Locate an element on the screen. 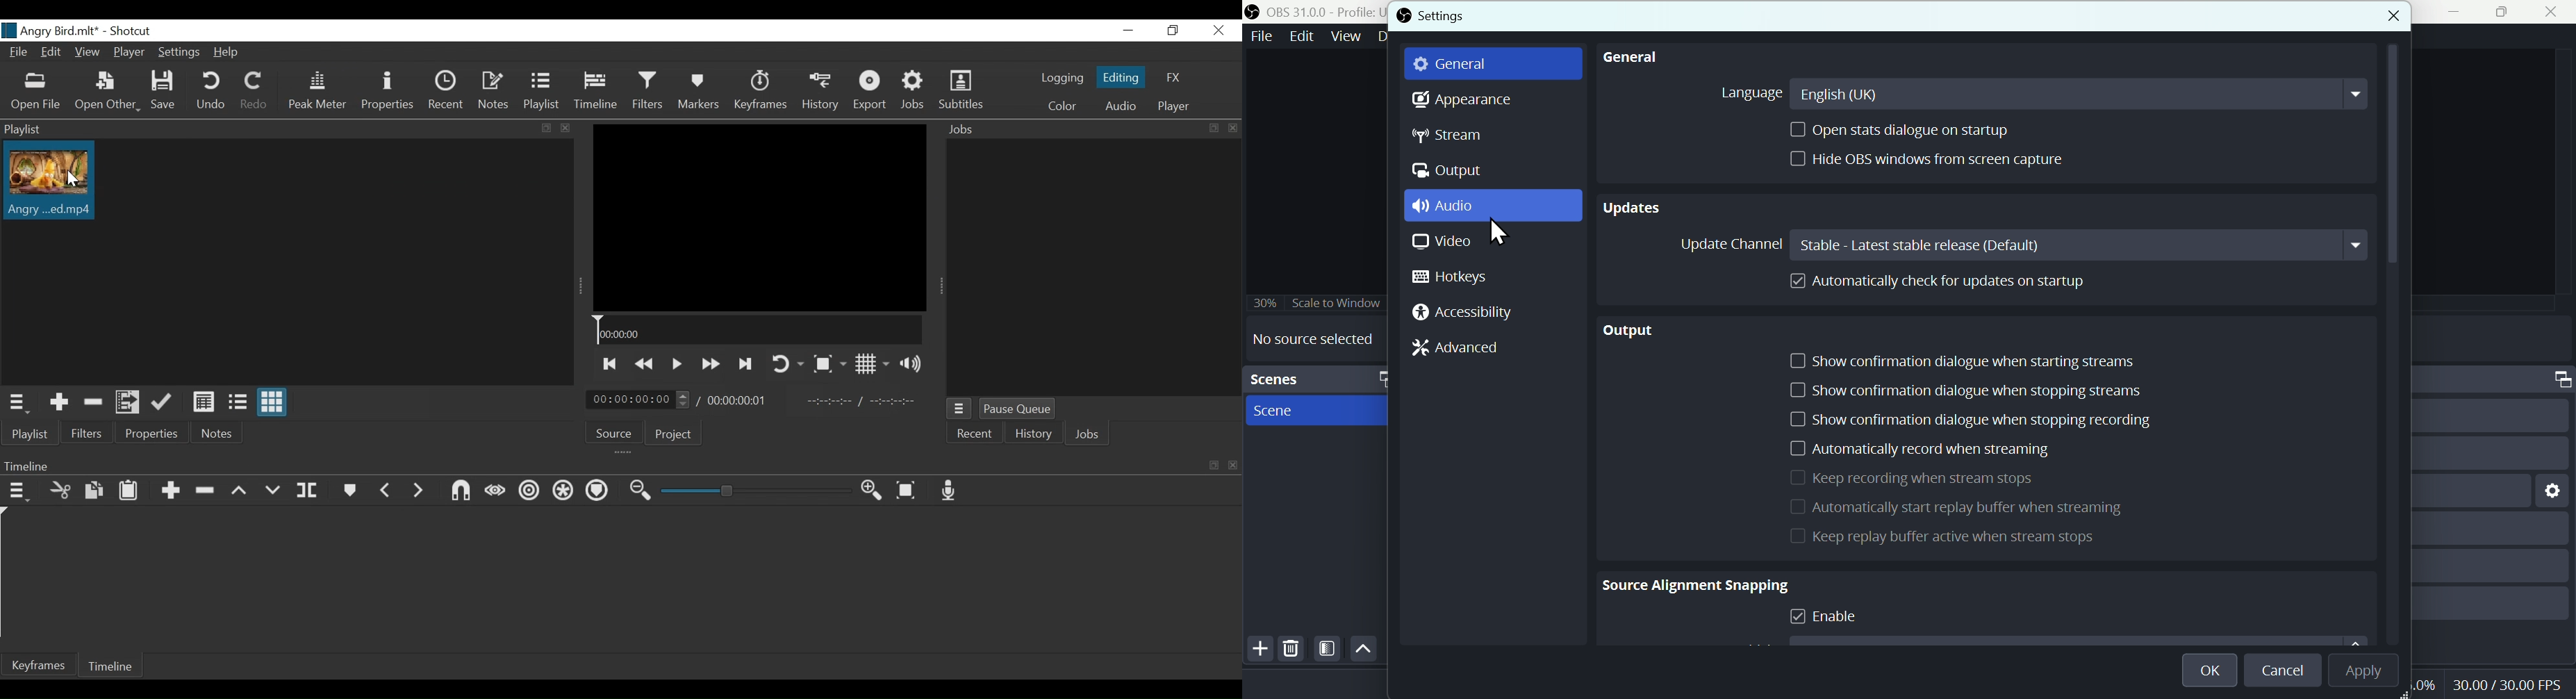 This screenshot has height=700, width=2576. Undo is located at coordinates (210, 91).